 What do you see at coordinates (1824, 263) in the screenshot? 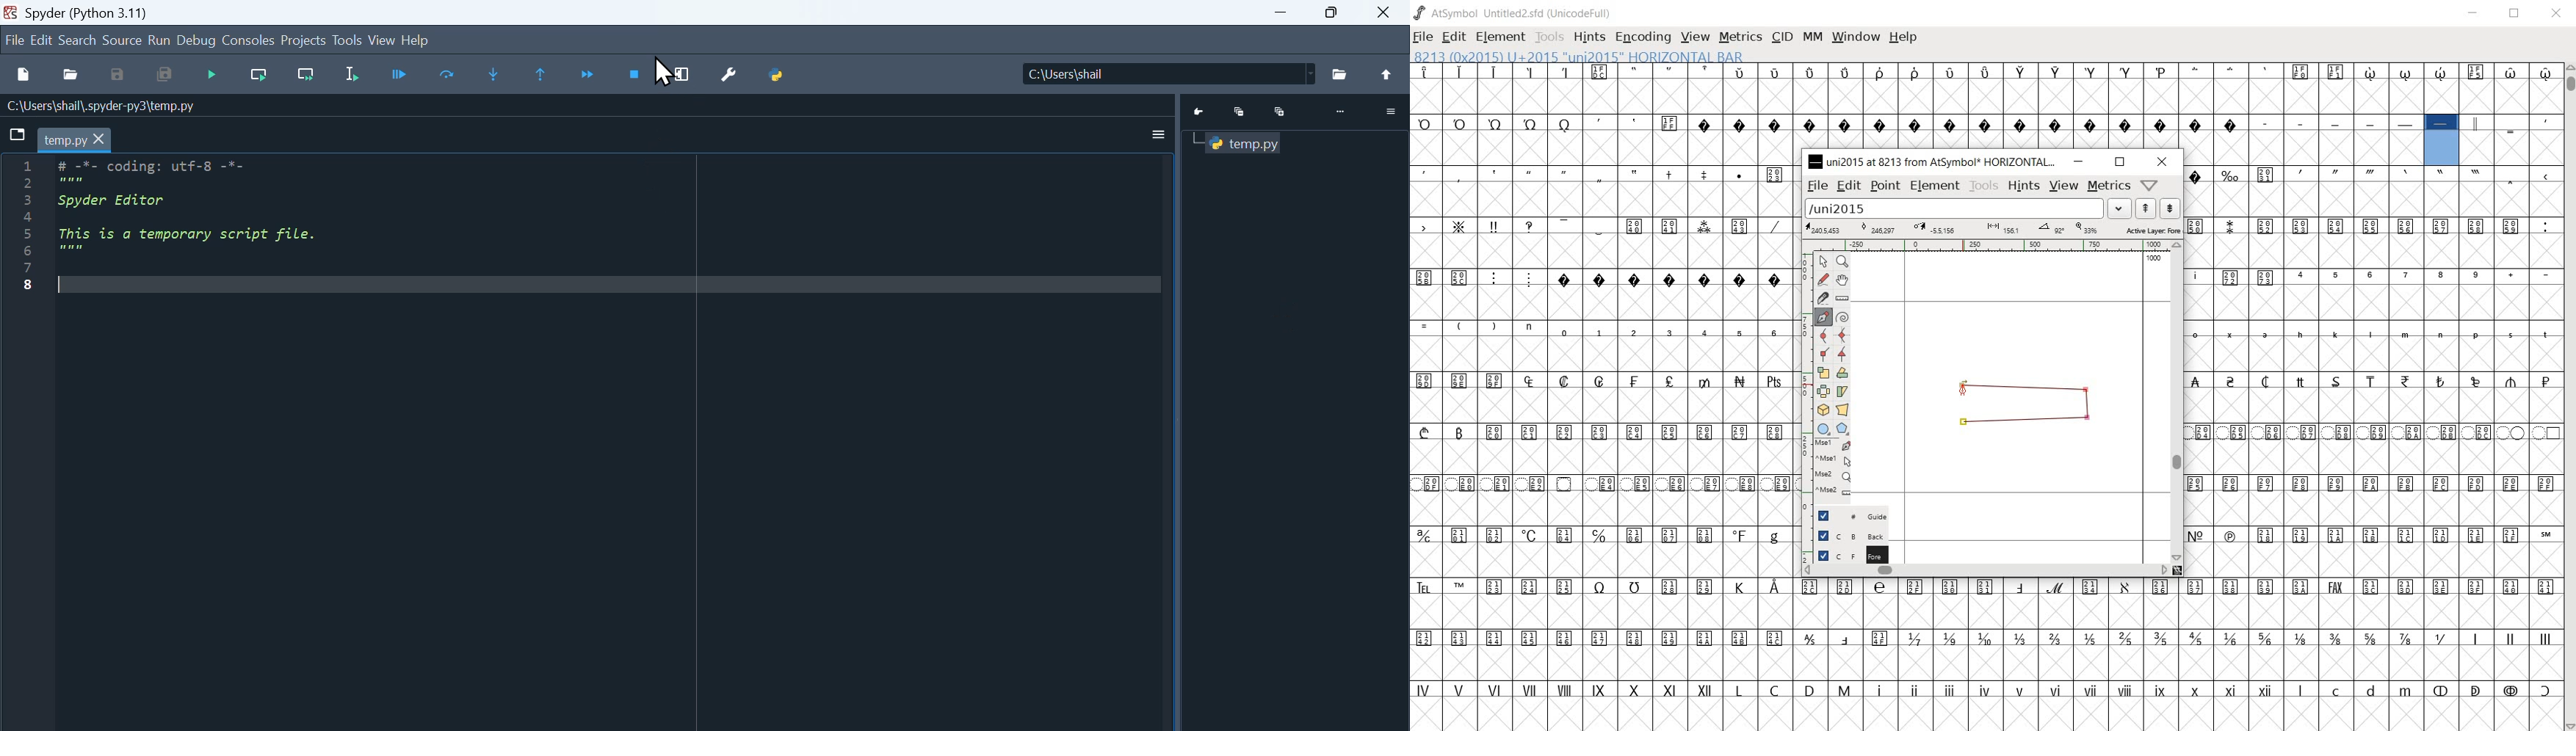
I see `POINTER` at bounding box center [1824, 263].